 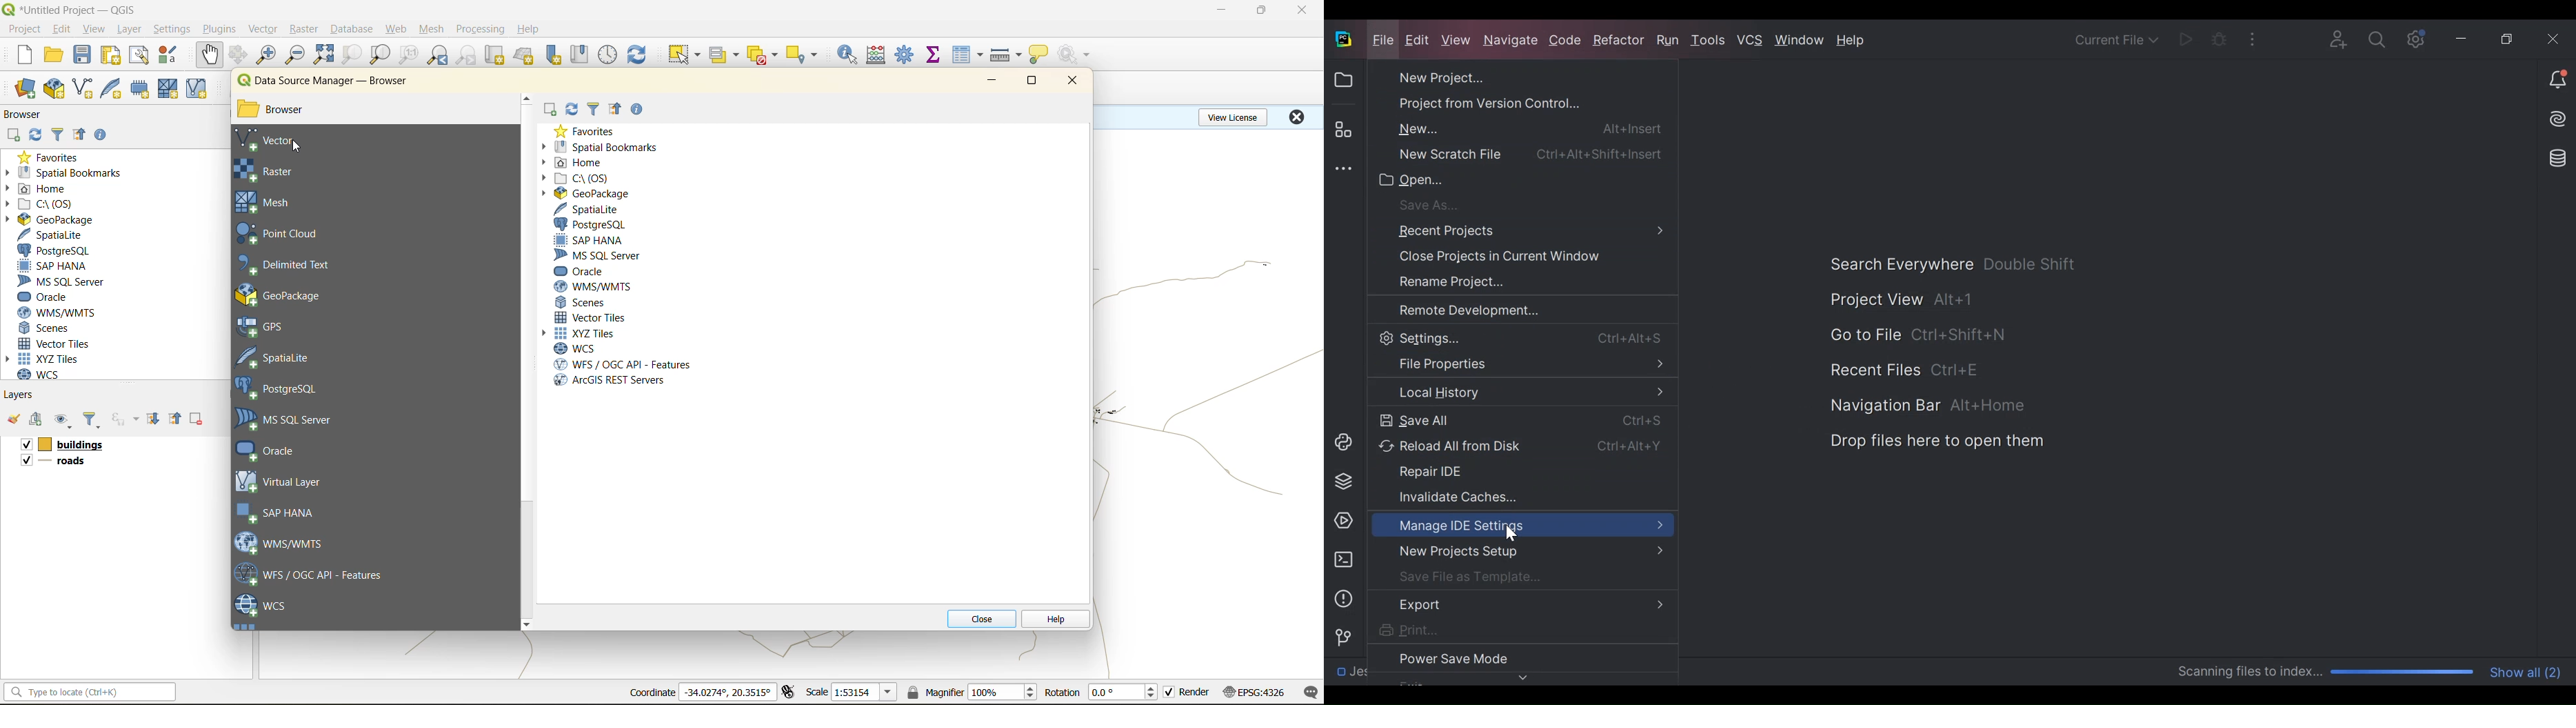 What do you see at coordinates (292, 419) in the screenshot?
I see `ms sql server` at bounding box center [292, 419].